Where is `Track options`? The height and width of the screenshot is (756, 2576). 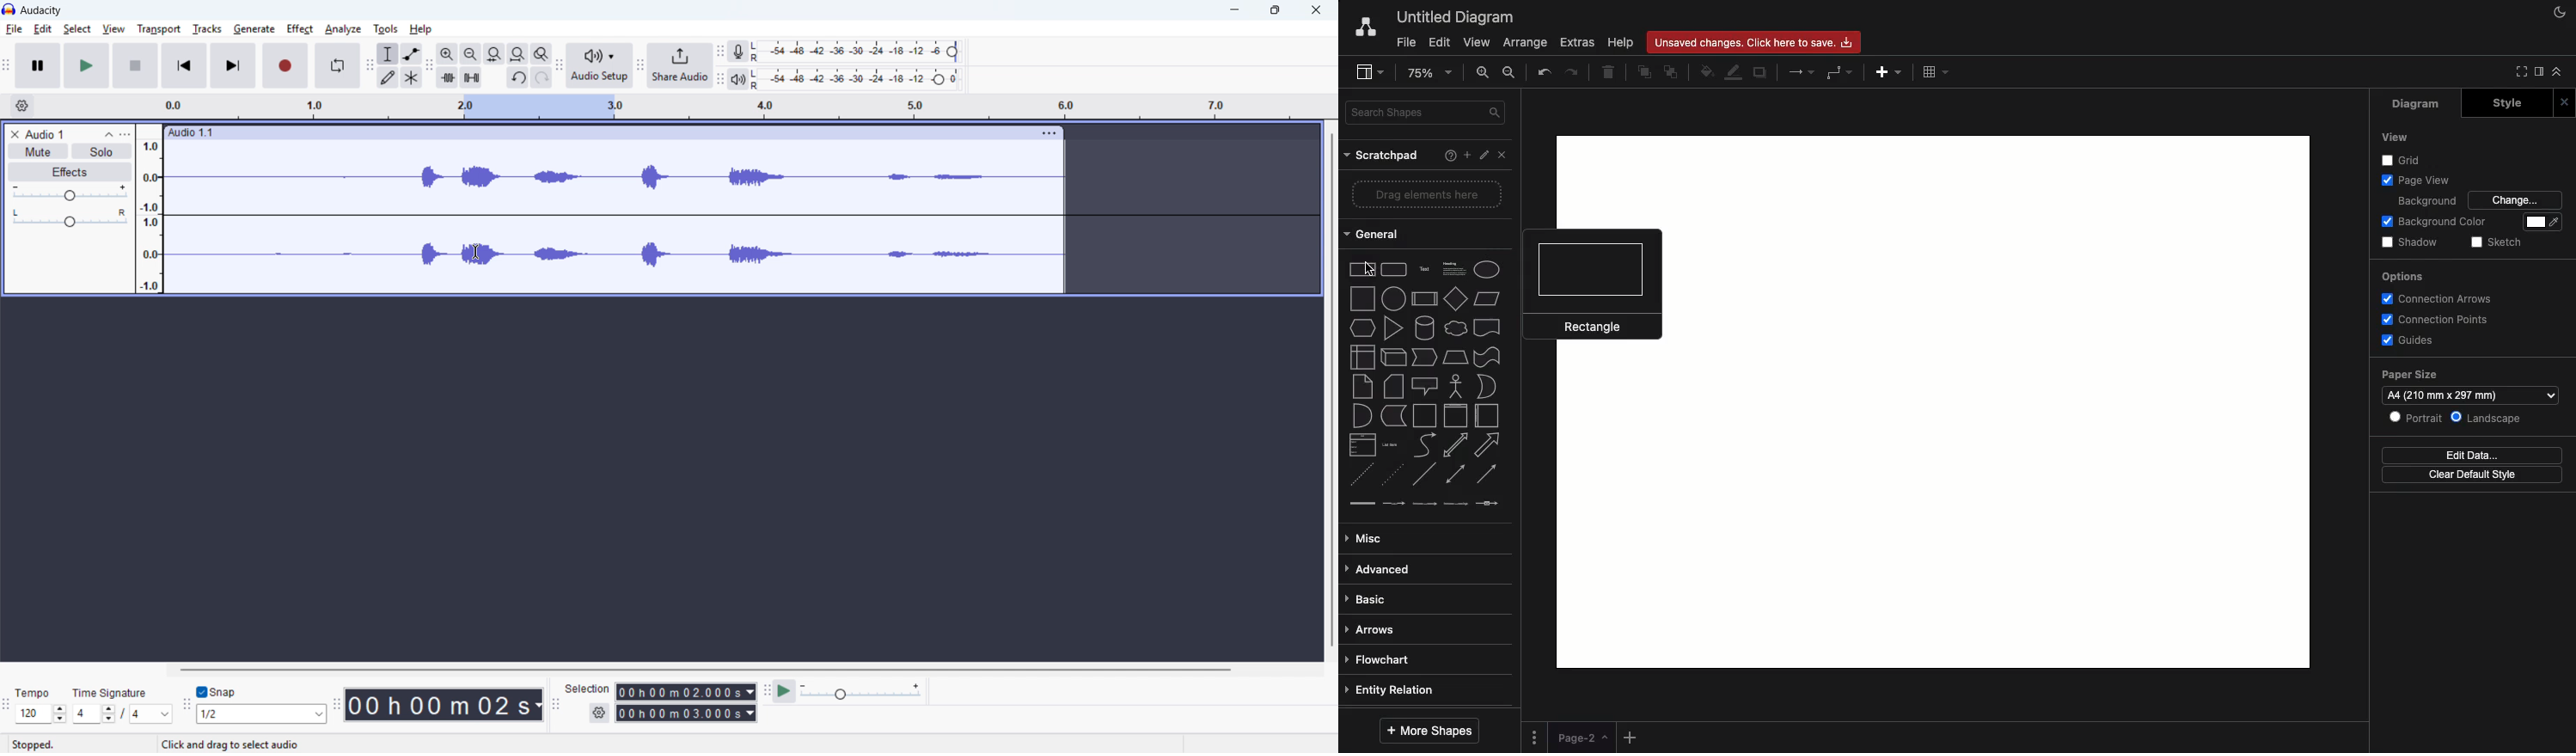
Track options is located at coordinates (1047, 133).